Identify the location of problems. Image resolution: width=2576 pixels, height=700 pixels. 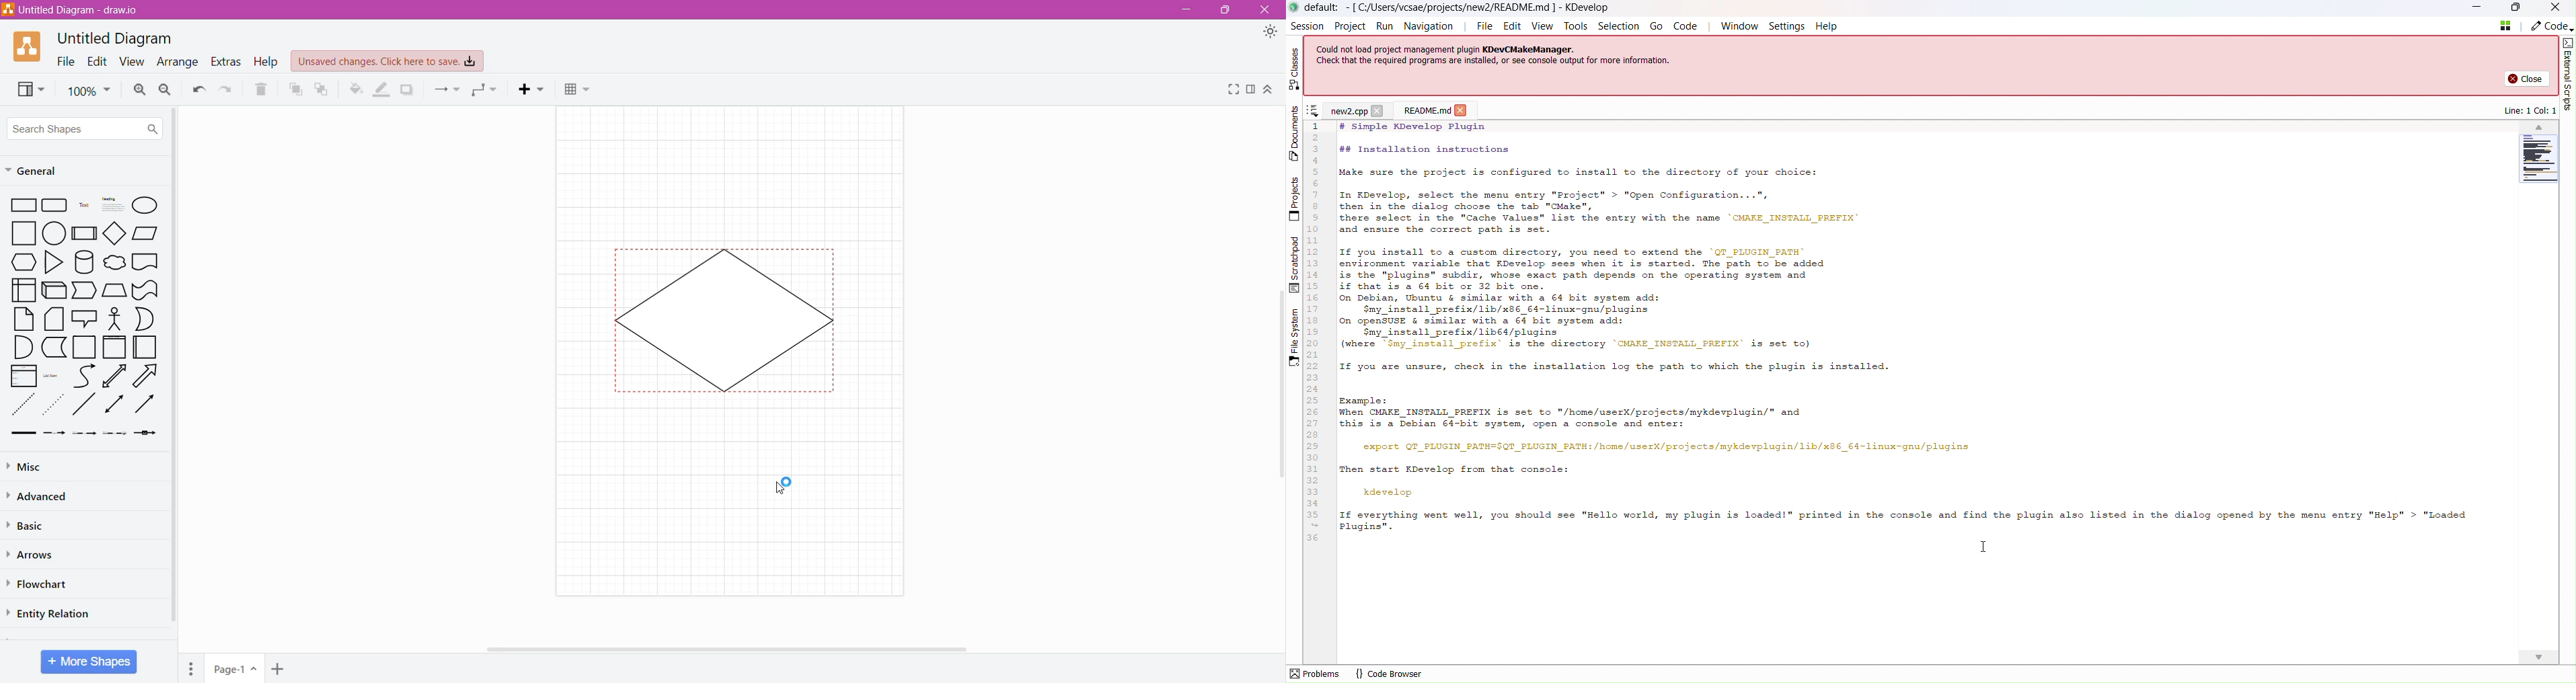
(1316, 674).